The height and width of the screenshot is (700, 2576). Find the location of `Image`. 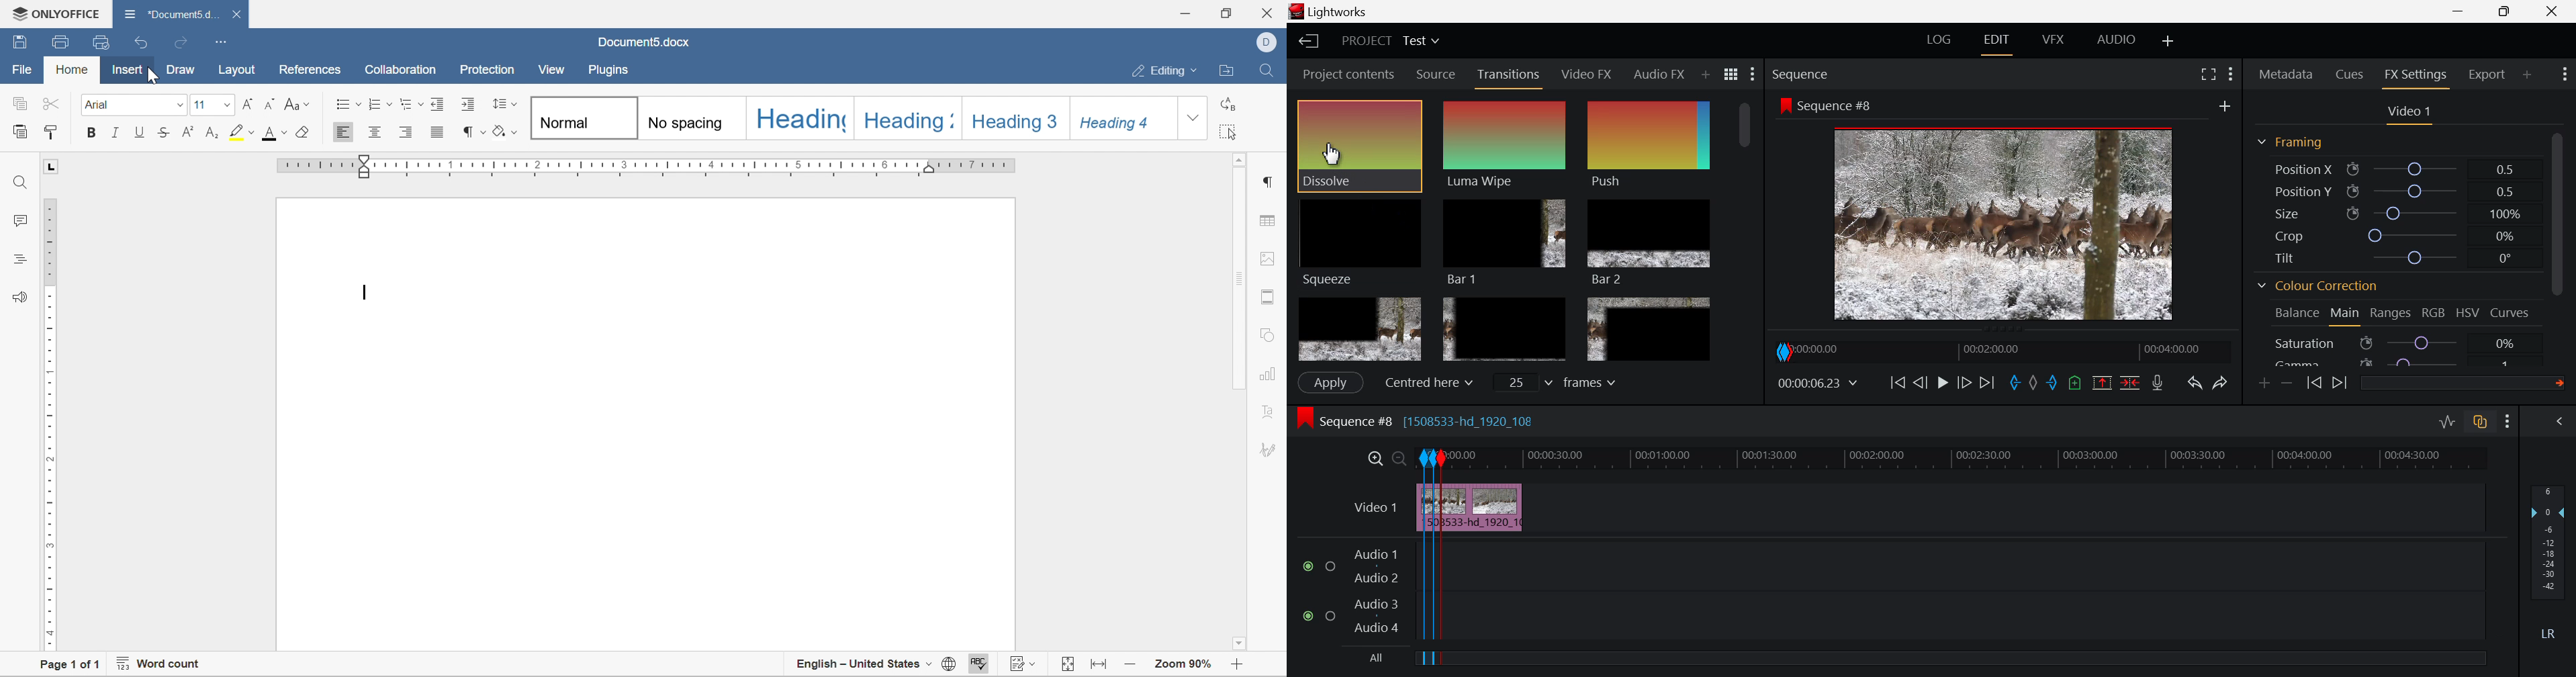

Image is located at coordinates (2008, 226).